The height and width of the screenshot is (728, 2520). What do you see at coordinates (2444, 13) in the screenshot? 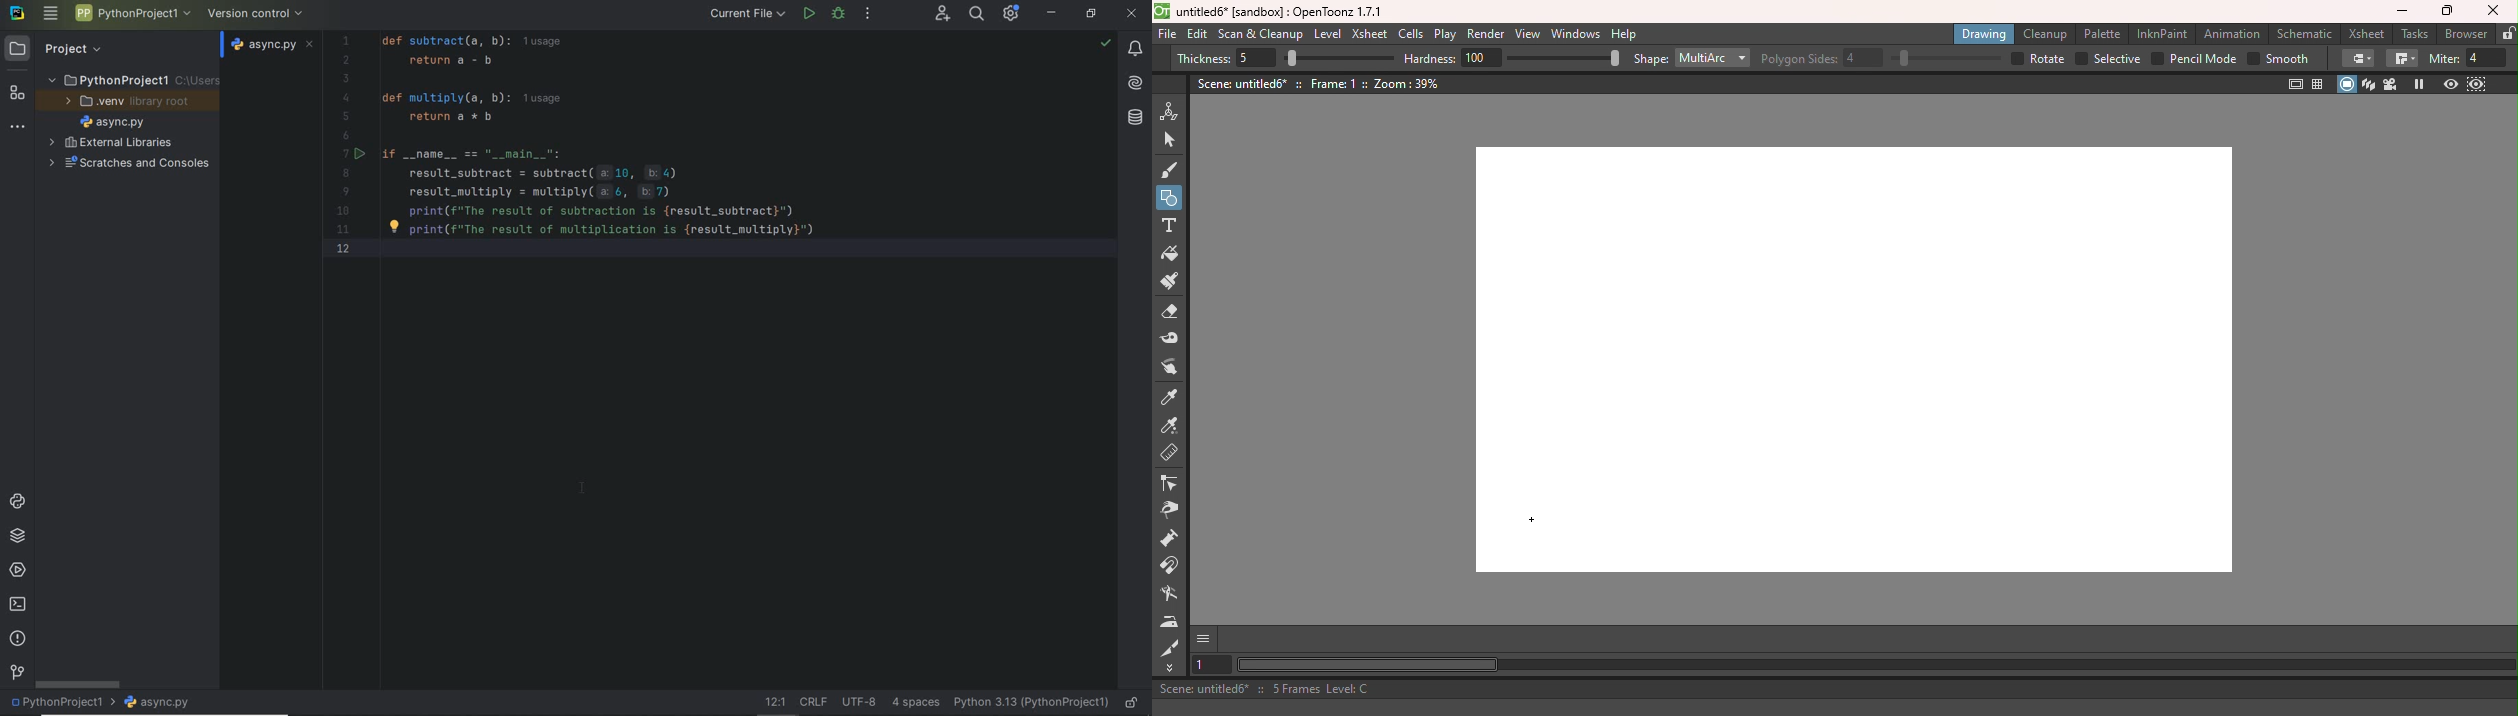
I see `Maximize` at bounding box center [2444, 13].